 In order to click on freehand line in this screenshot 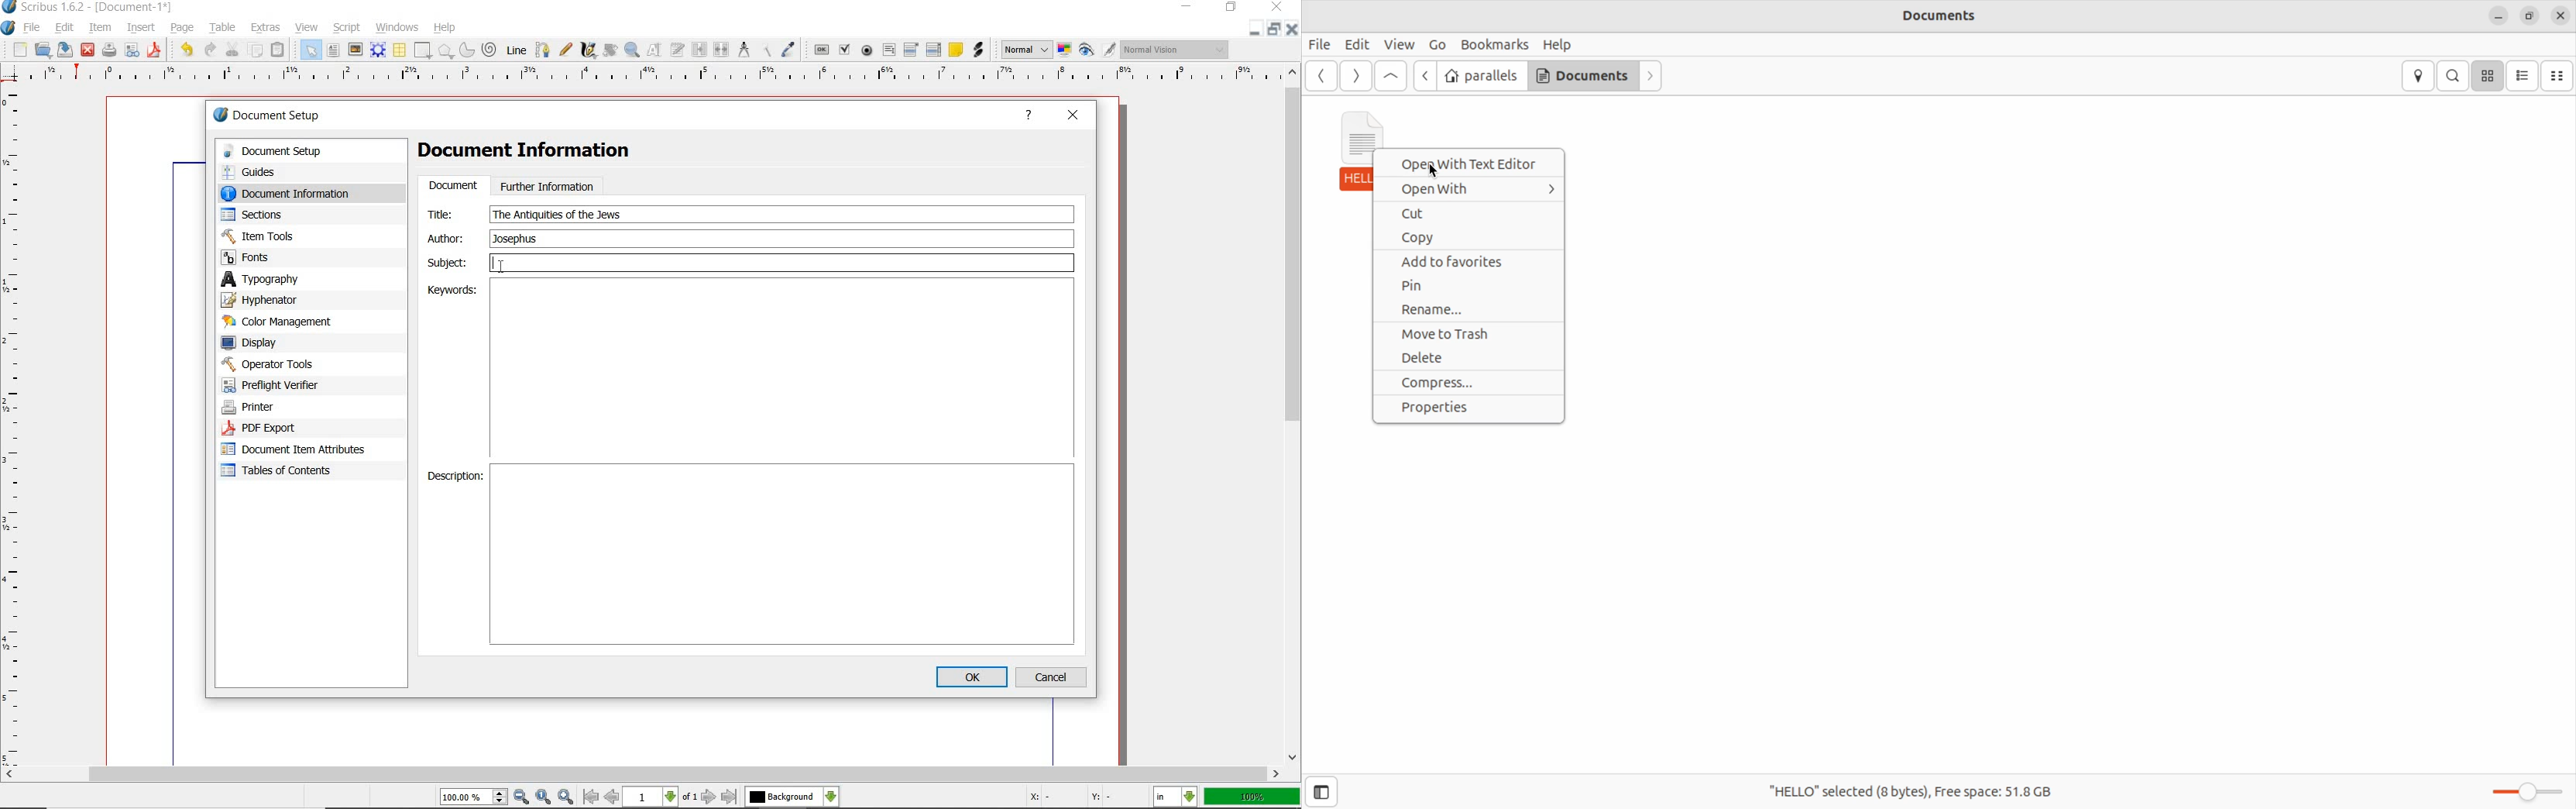, I will do `click(565, 49)`.